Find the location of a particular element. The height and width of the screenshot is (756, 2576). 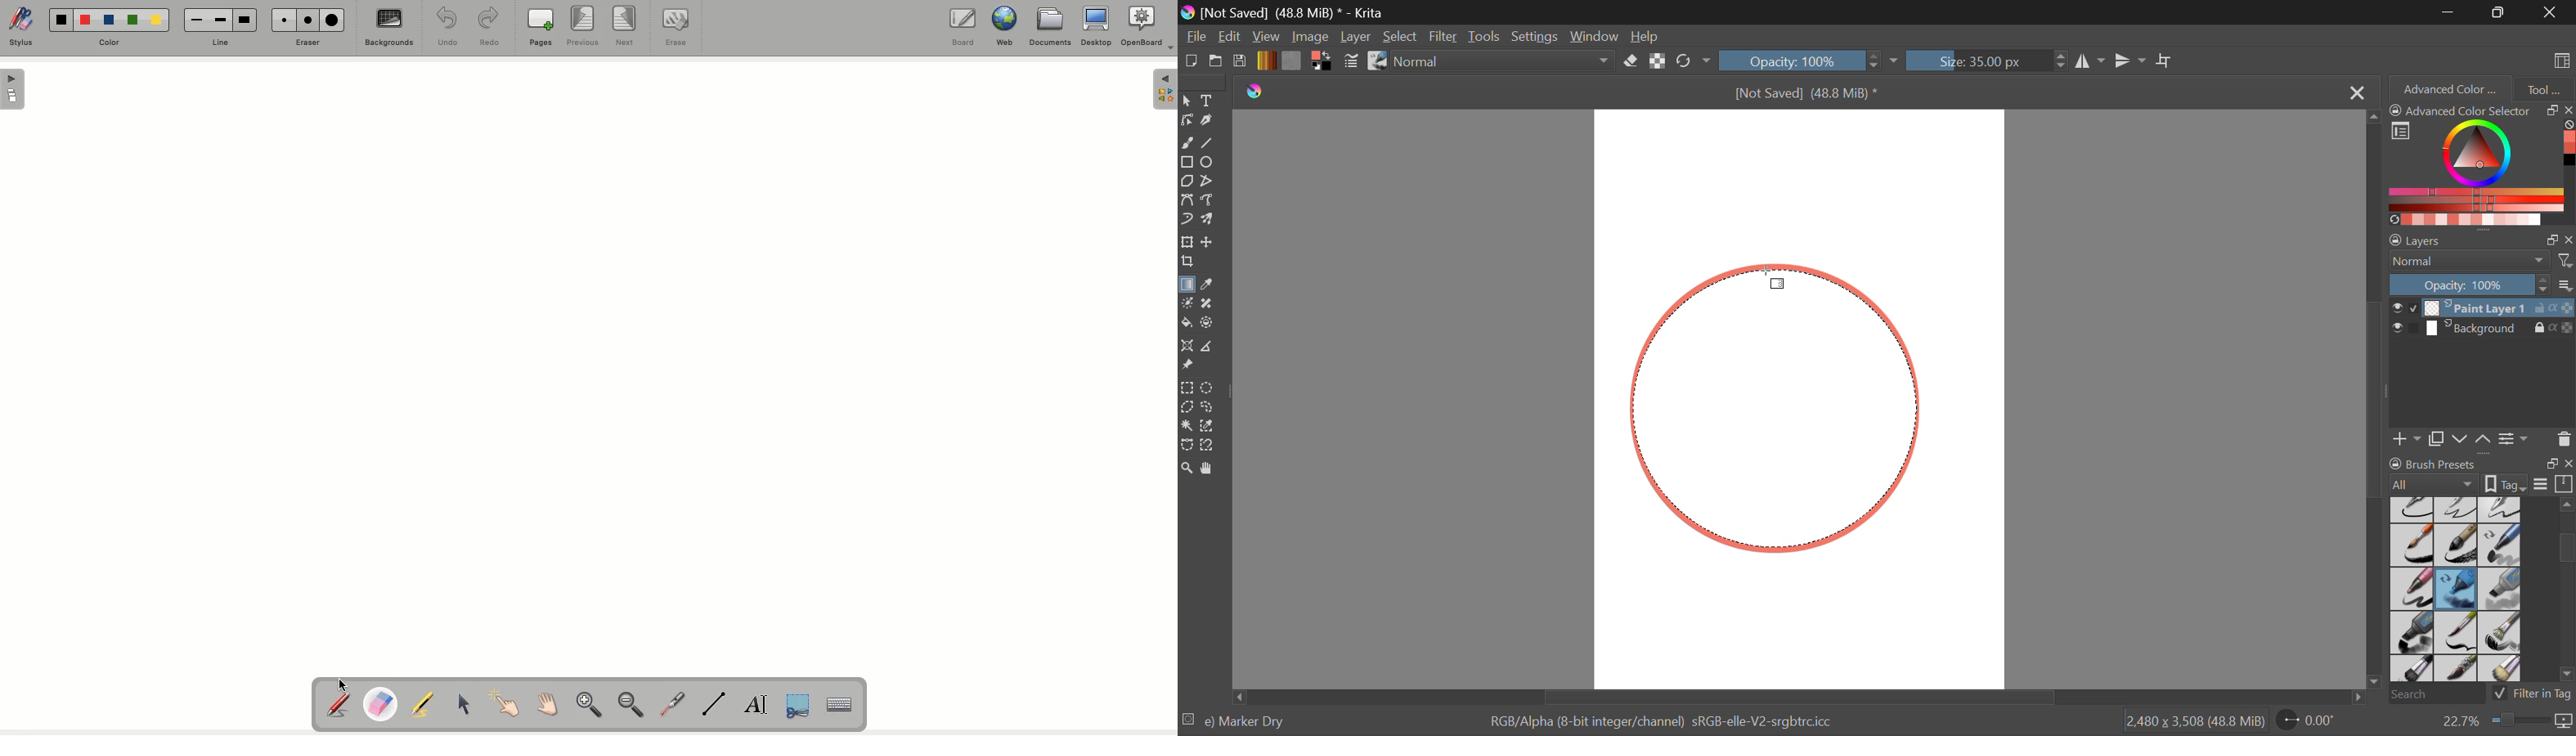

Paint Layer 1 is located at coordinates (2483, 307).